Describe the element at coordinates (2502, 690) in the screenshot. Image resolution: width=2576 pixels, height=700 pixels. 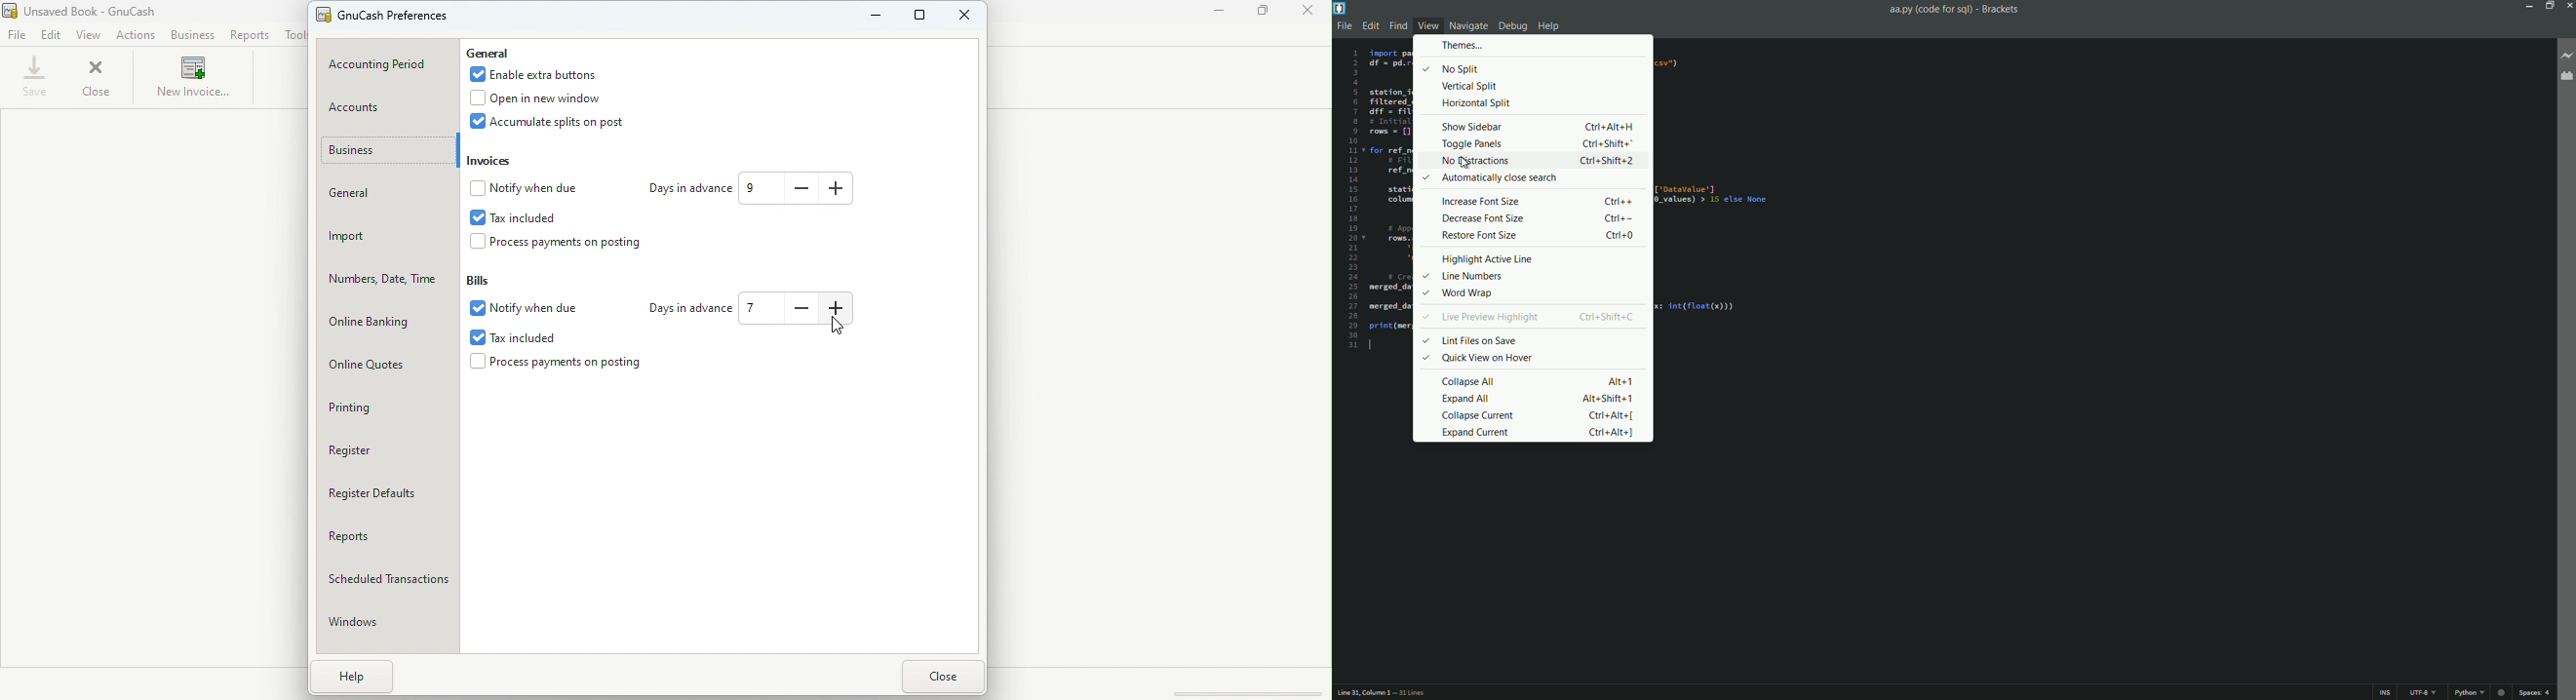
I see `Unsaved changes Indicator` at that location.